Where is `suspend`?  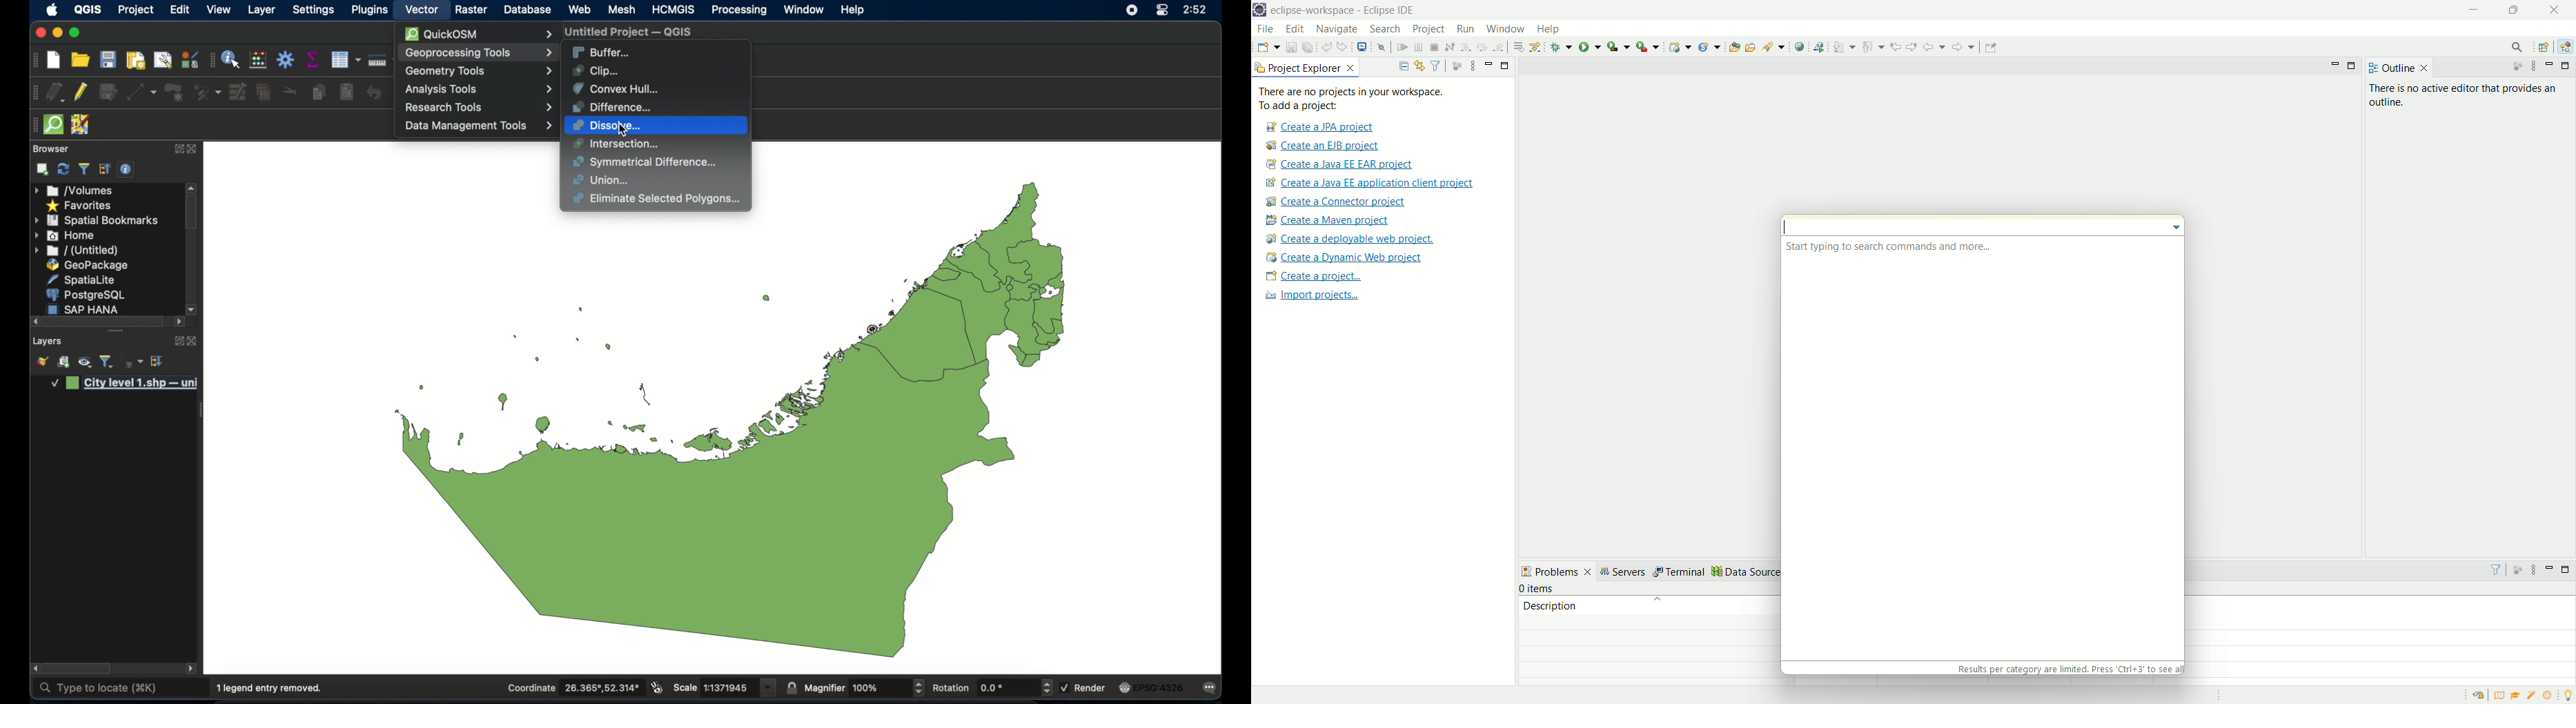
suspend is located at coordinates (1417, 48).